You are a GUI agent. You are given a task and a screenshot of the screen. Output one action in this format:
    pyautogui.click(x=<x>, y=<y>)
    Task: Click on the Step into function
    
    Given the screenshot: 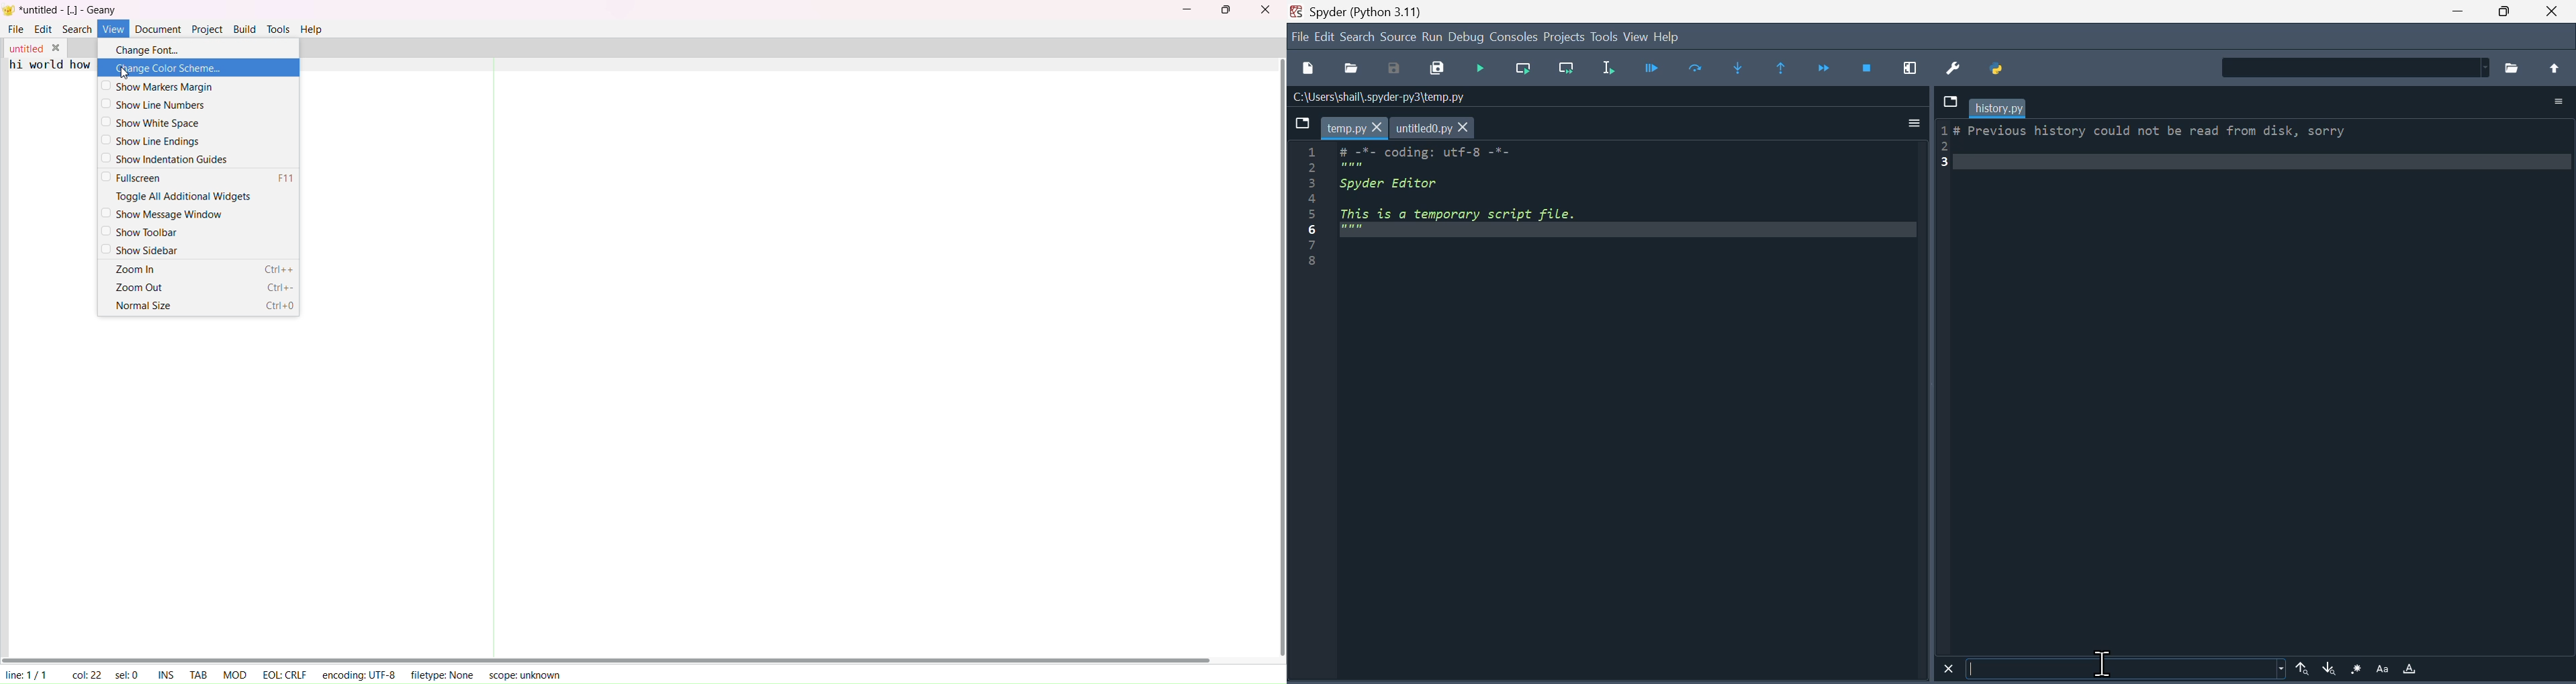 What is the action you would take?
    pyautogui.click(x=1742, y=68)
    